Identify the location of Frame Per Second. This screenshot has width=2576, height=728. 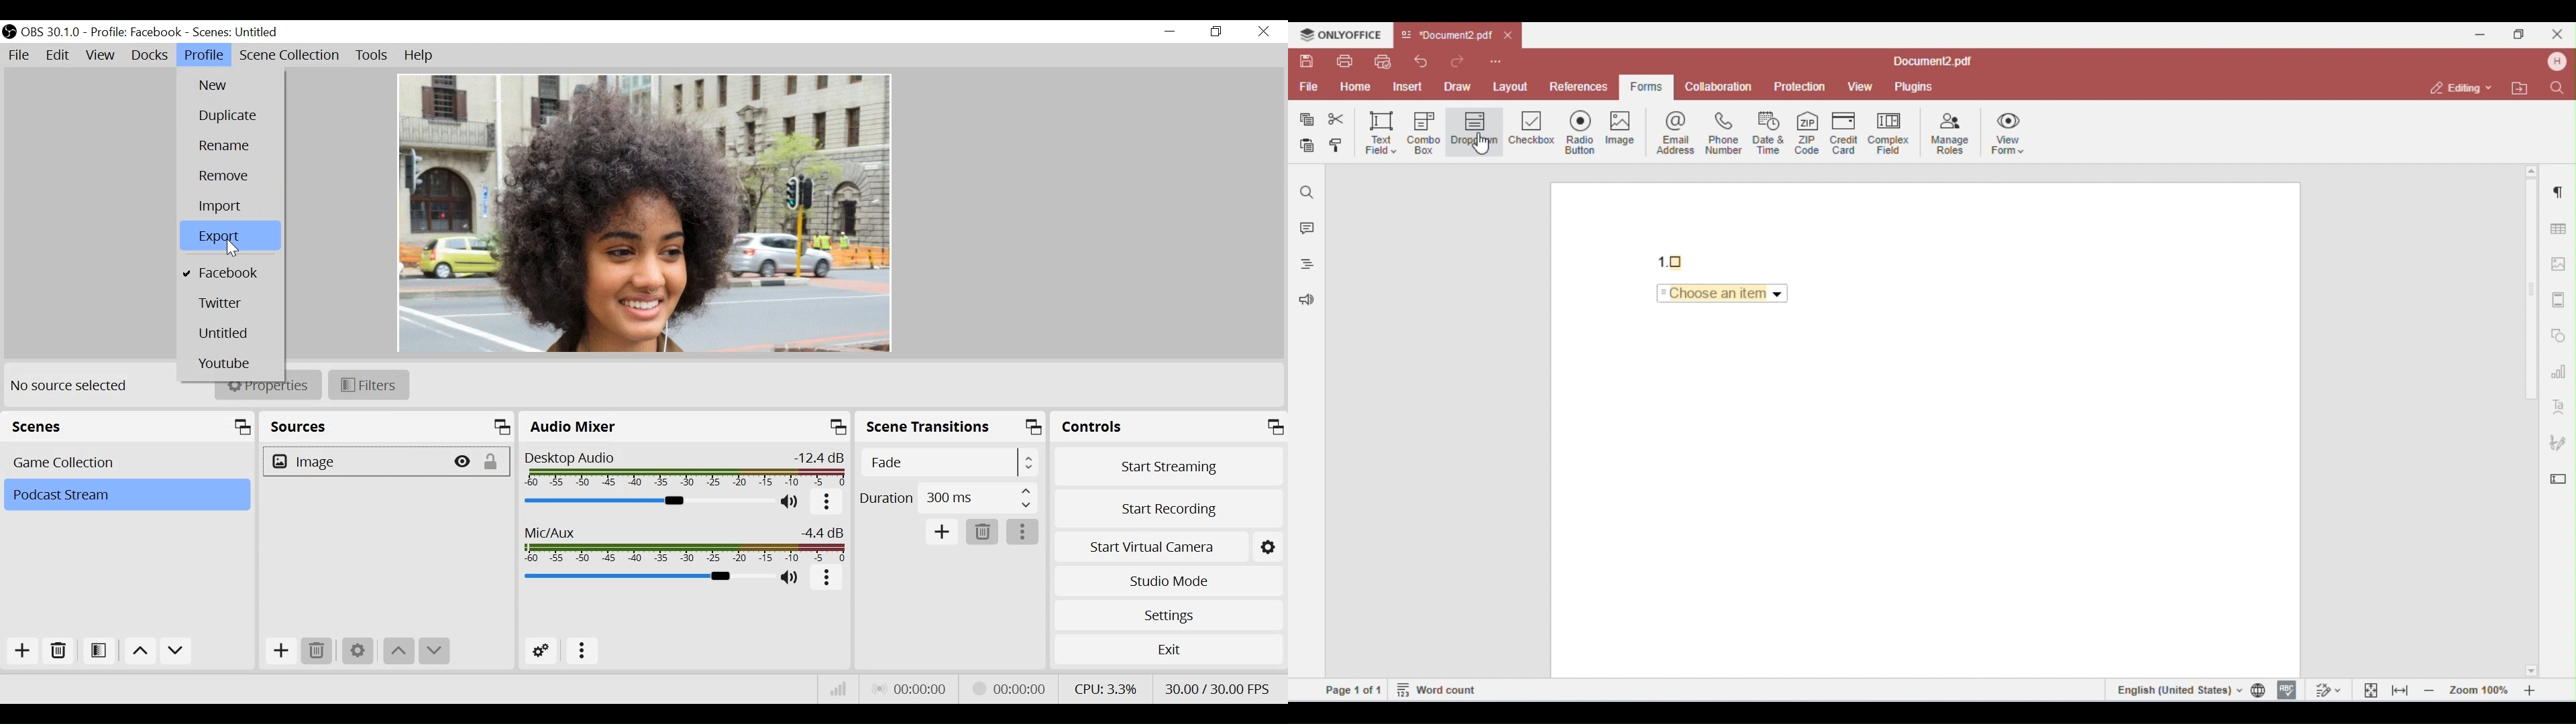
(1218, 688).